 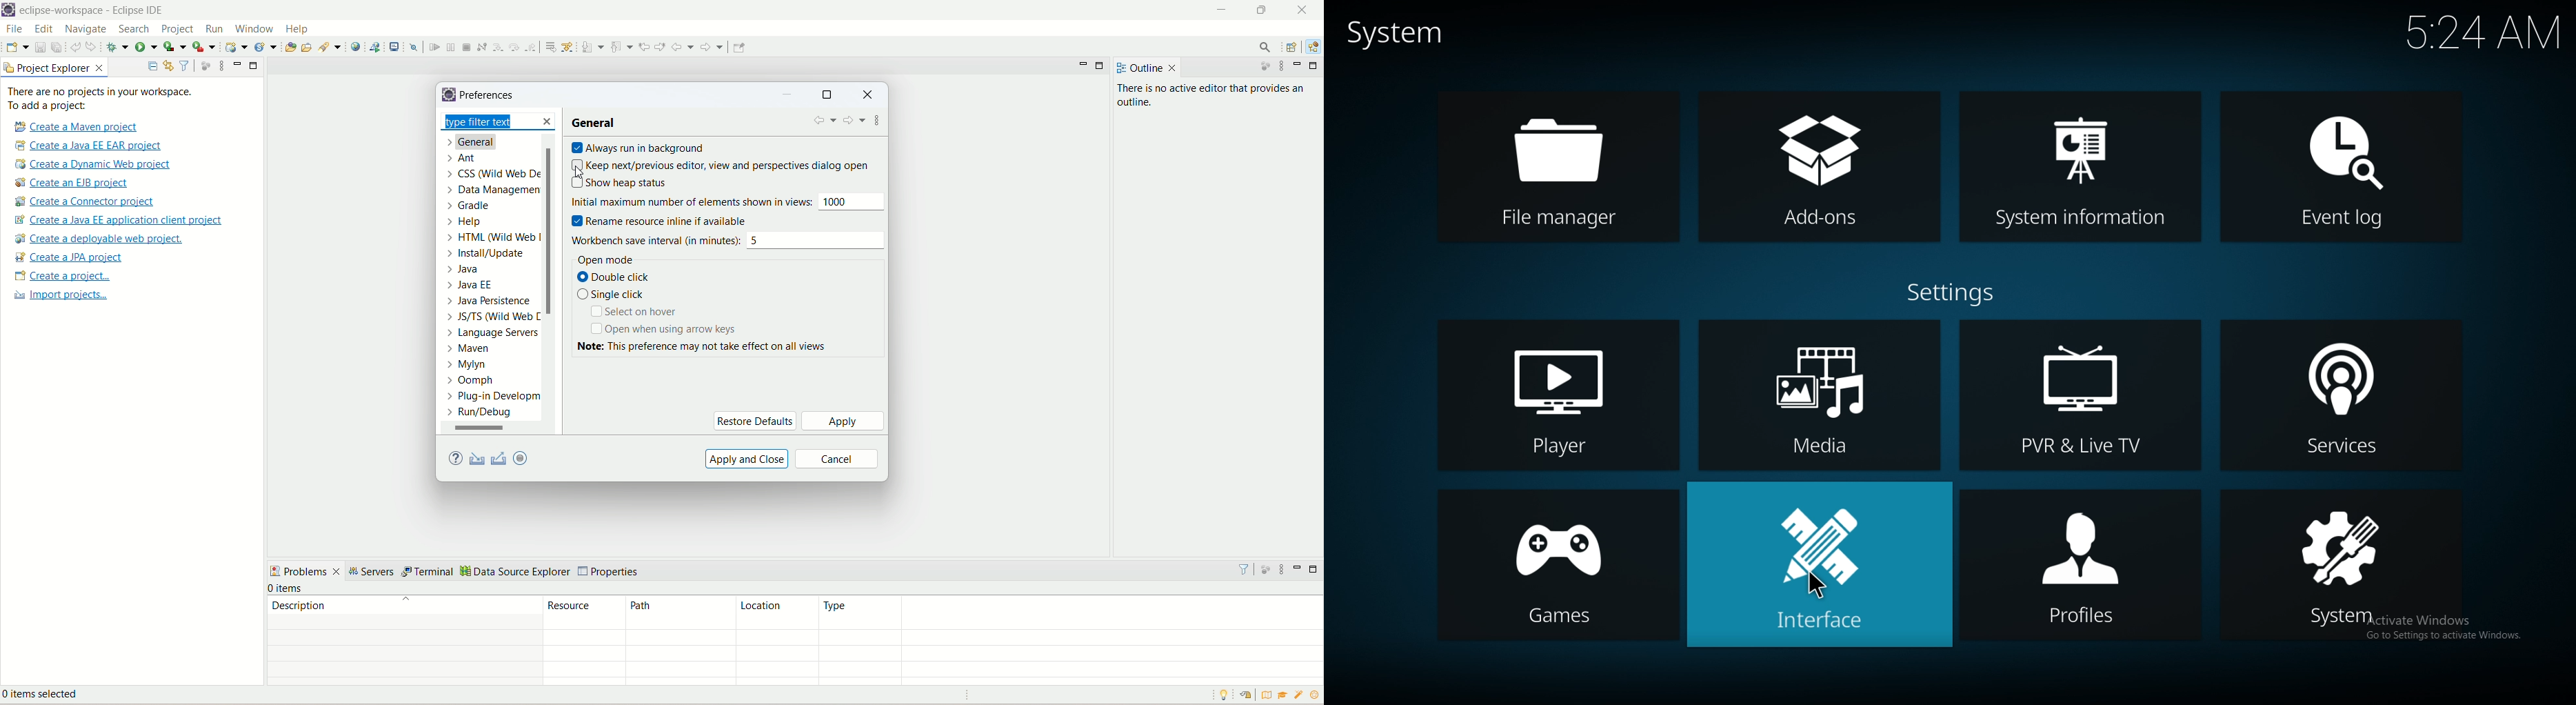 I want to click on create a Java EE application client project, so click(x=118, y=221).